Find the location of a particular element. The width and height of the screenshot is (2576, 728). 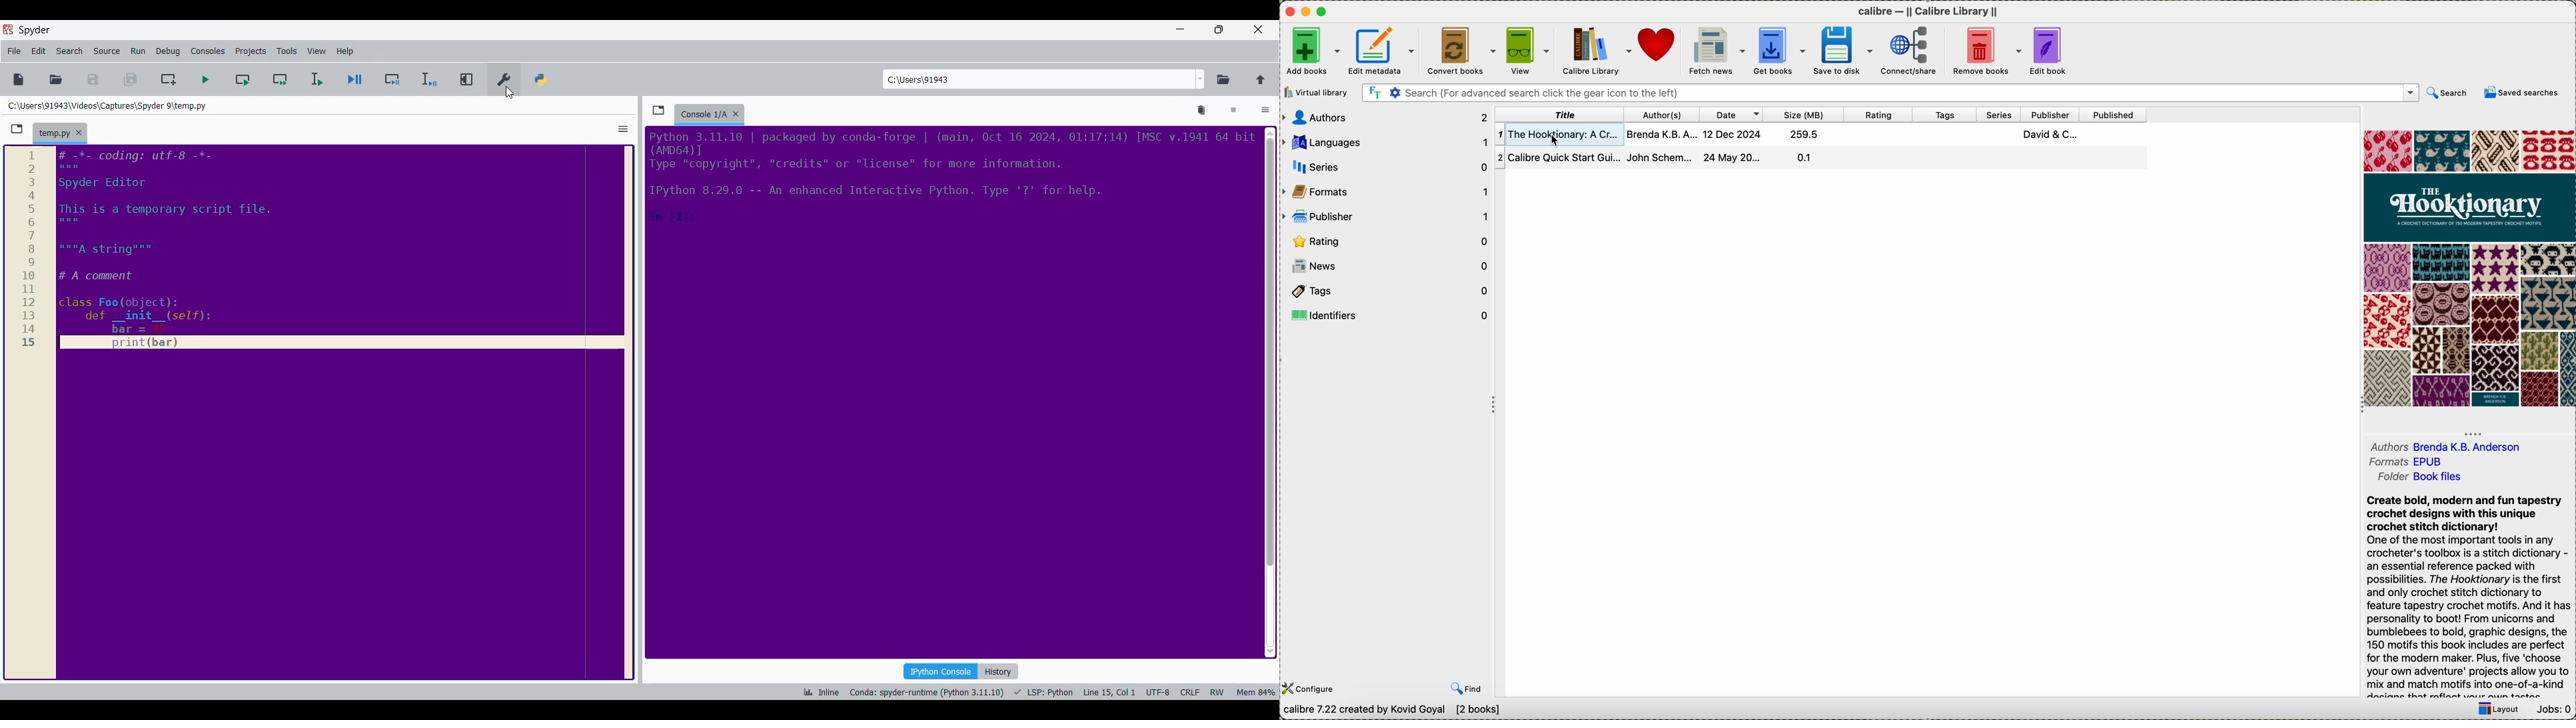

search bar is located at coordinates (1891, 93).